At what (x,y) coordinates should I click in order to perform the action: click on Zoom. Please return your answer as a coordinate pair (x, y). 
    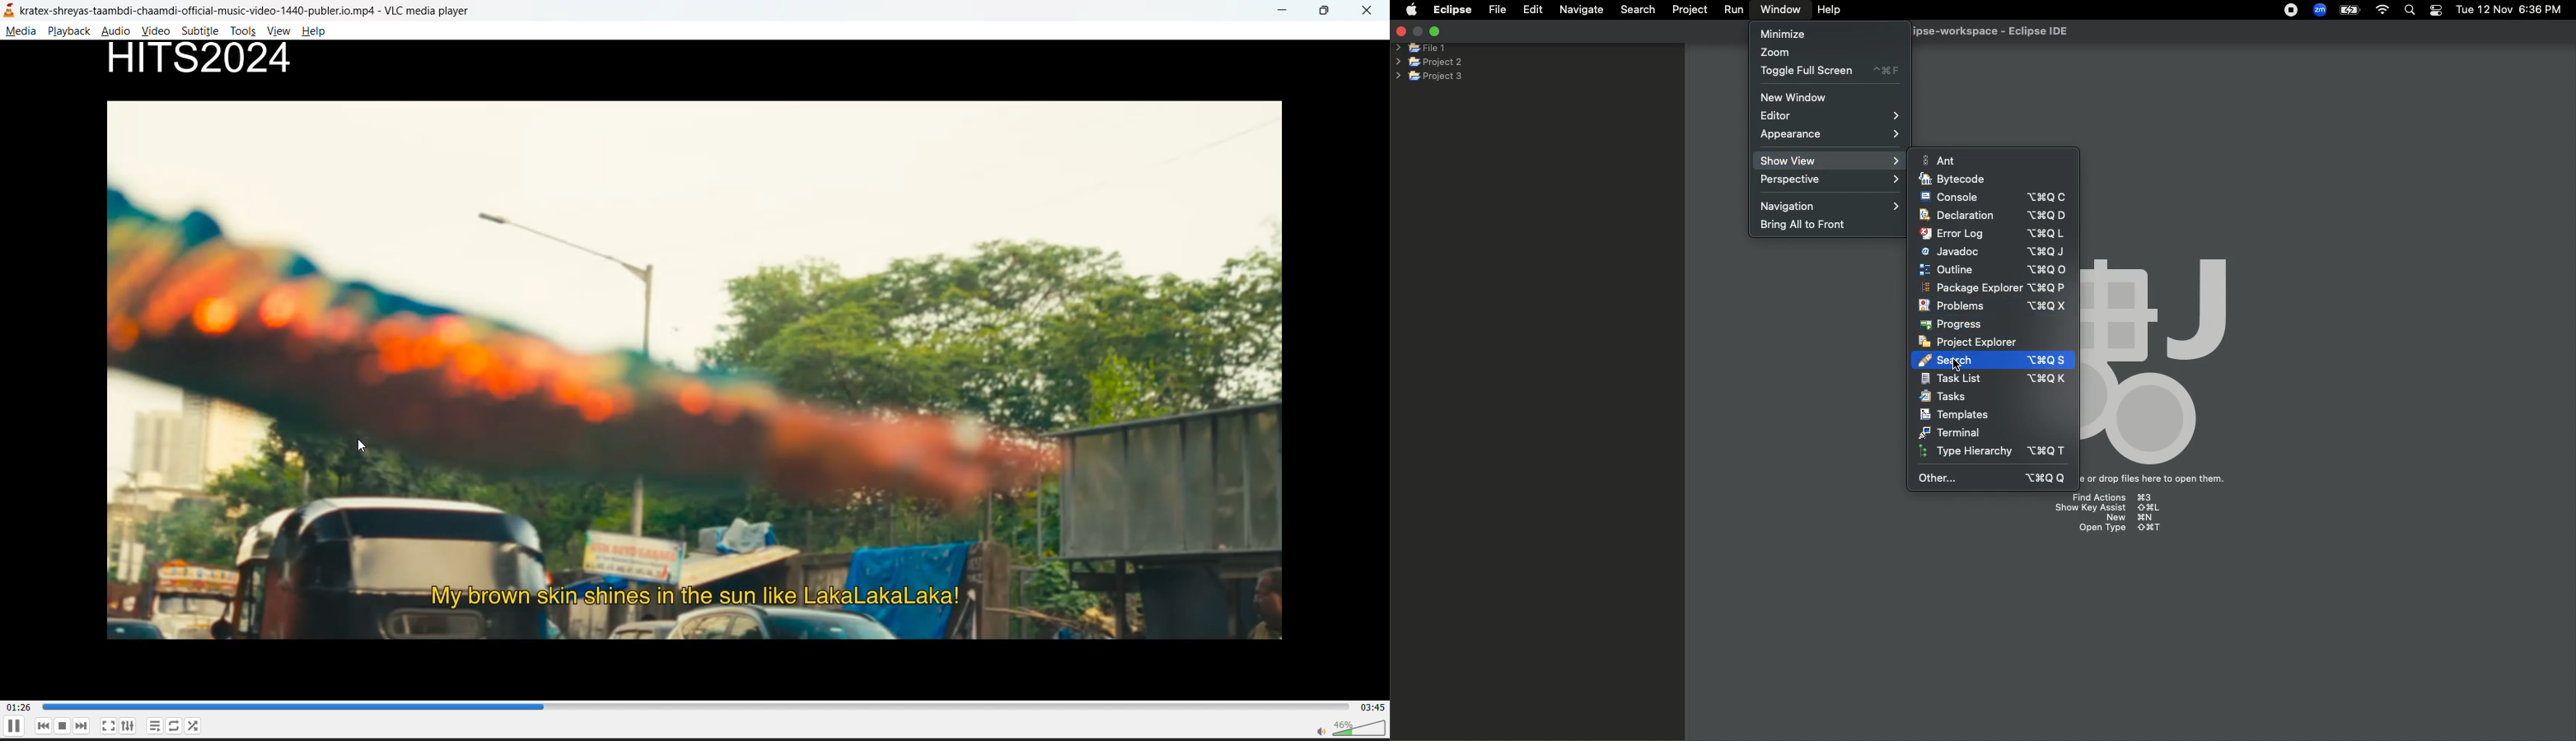
    Looking at the image, I should click on (2321, 10).